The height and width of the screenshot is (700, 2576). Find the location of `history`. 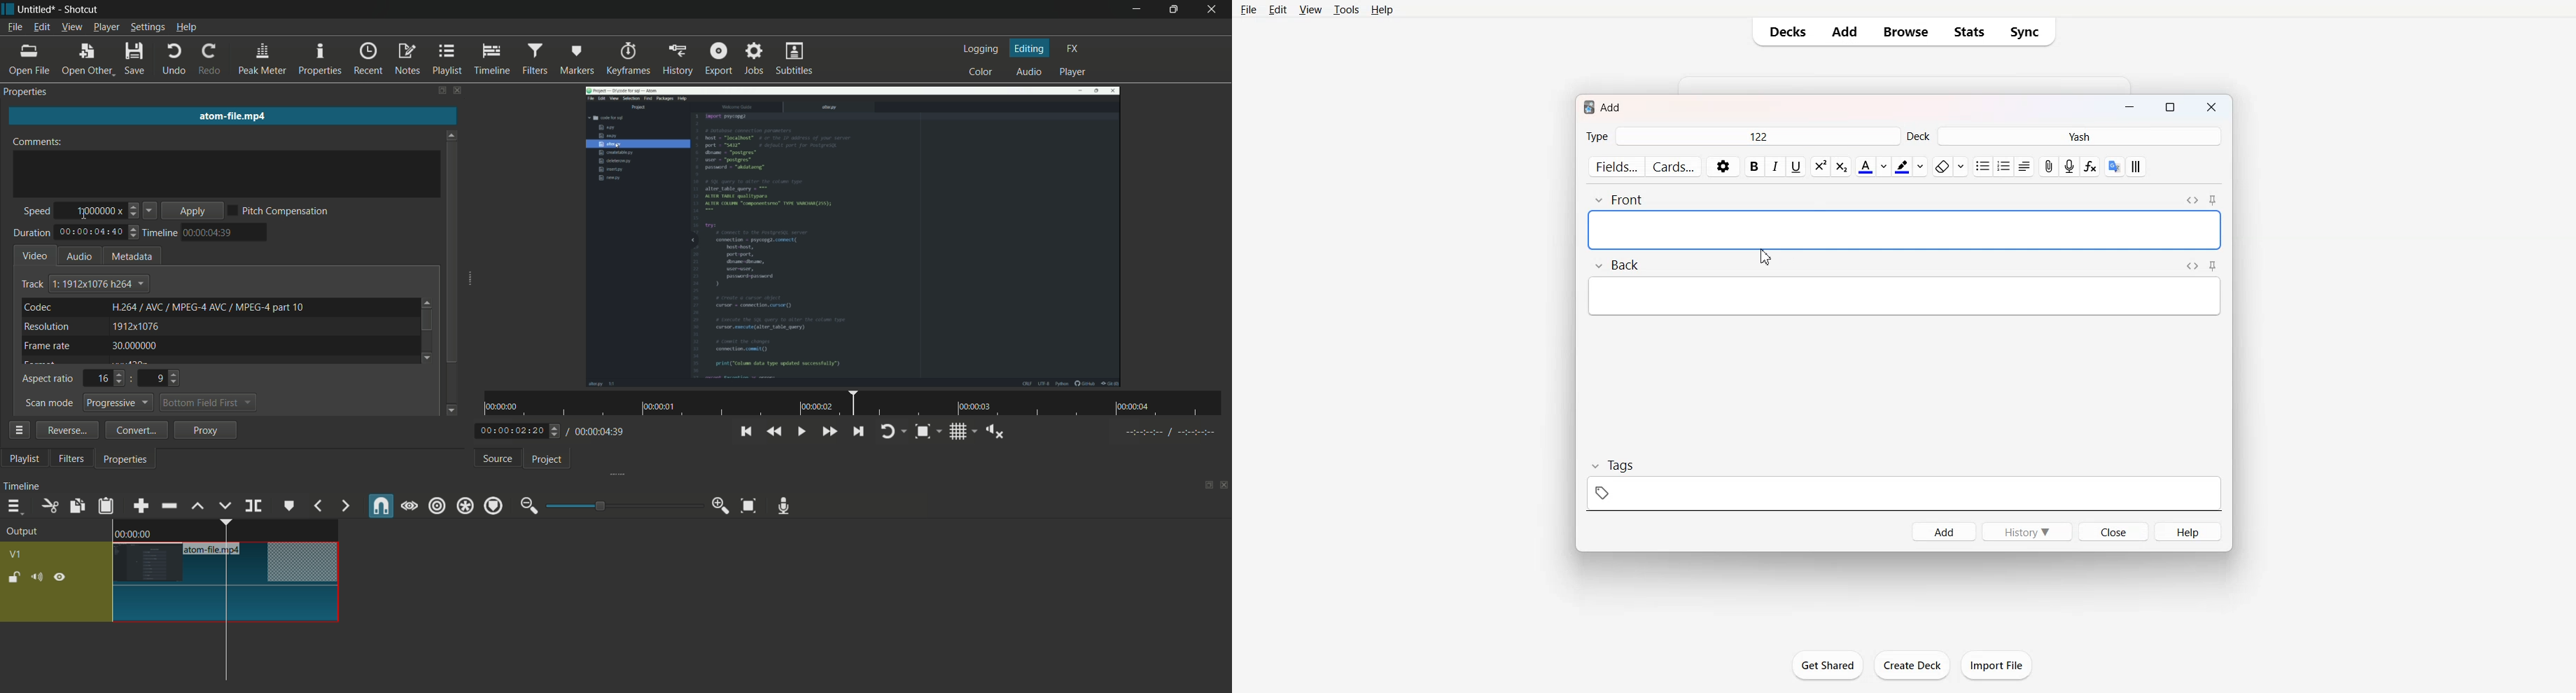

history is located at coordinates (677, 59).